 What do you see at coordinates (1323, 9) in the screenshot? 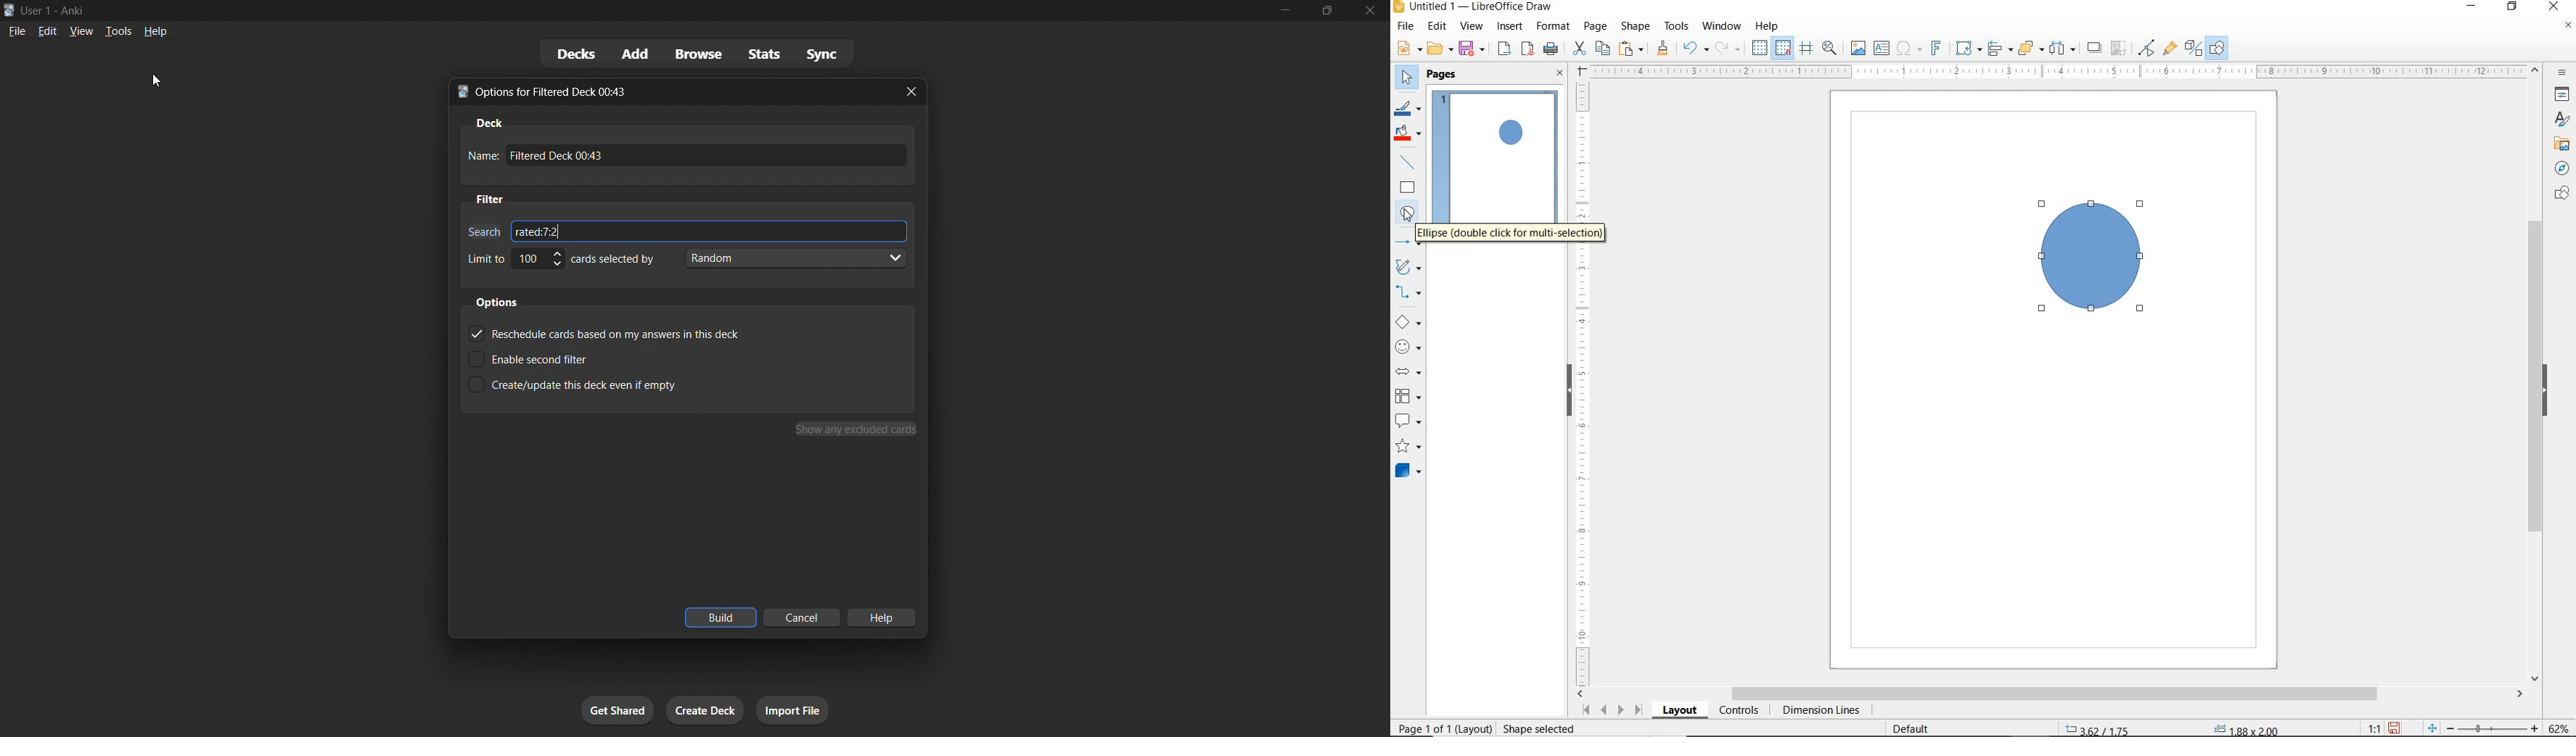
I see `maximize/restore` at bounding box center [1323, 9].